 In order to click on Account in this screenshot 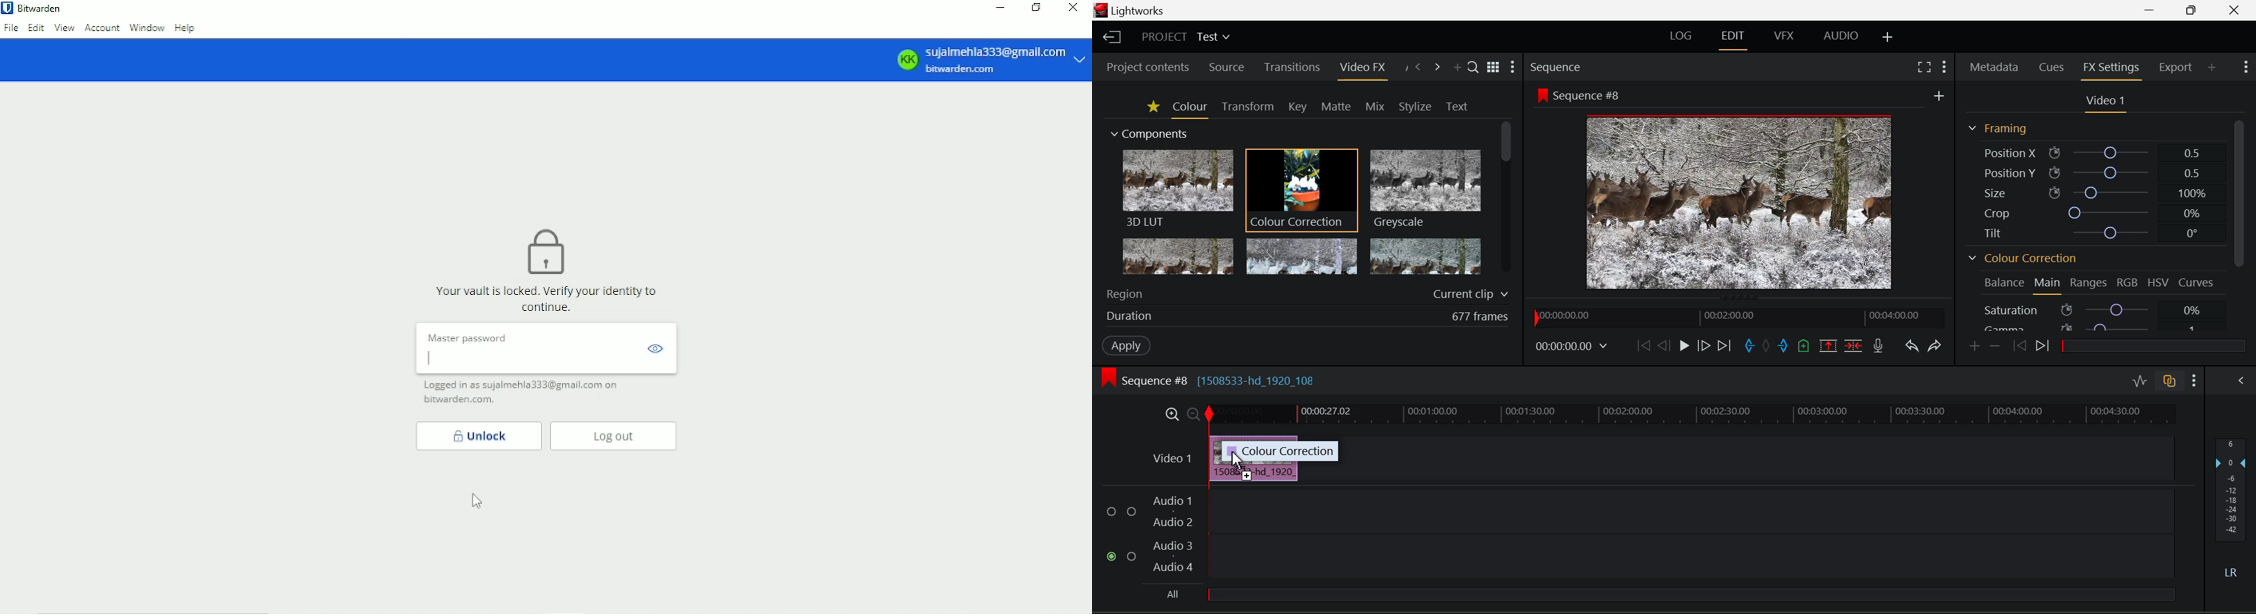, I will do `click(102, 29)`.